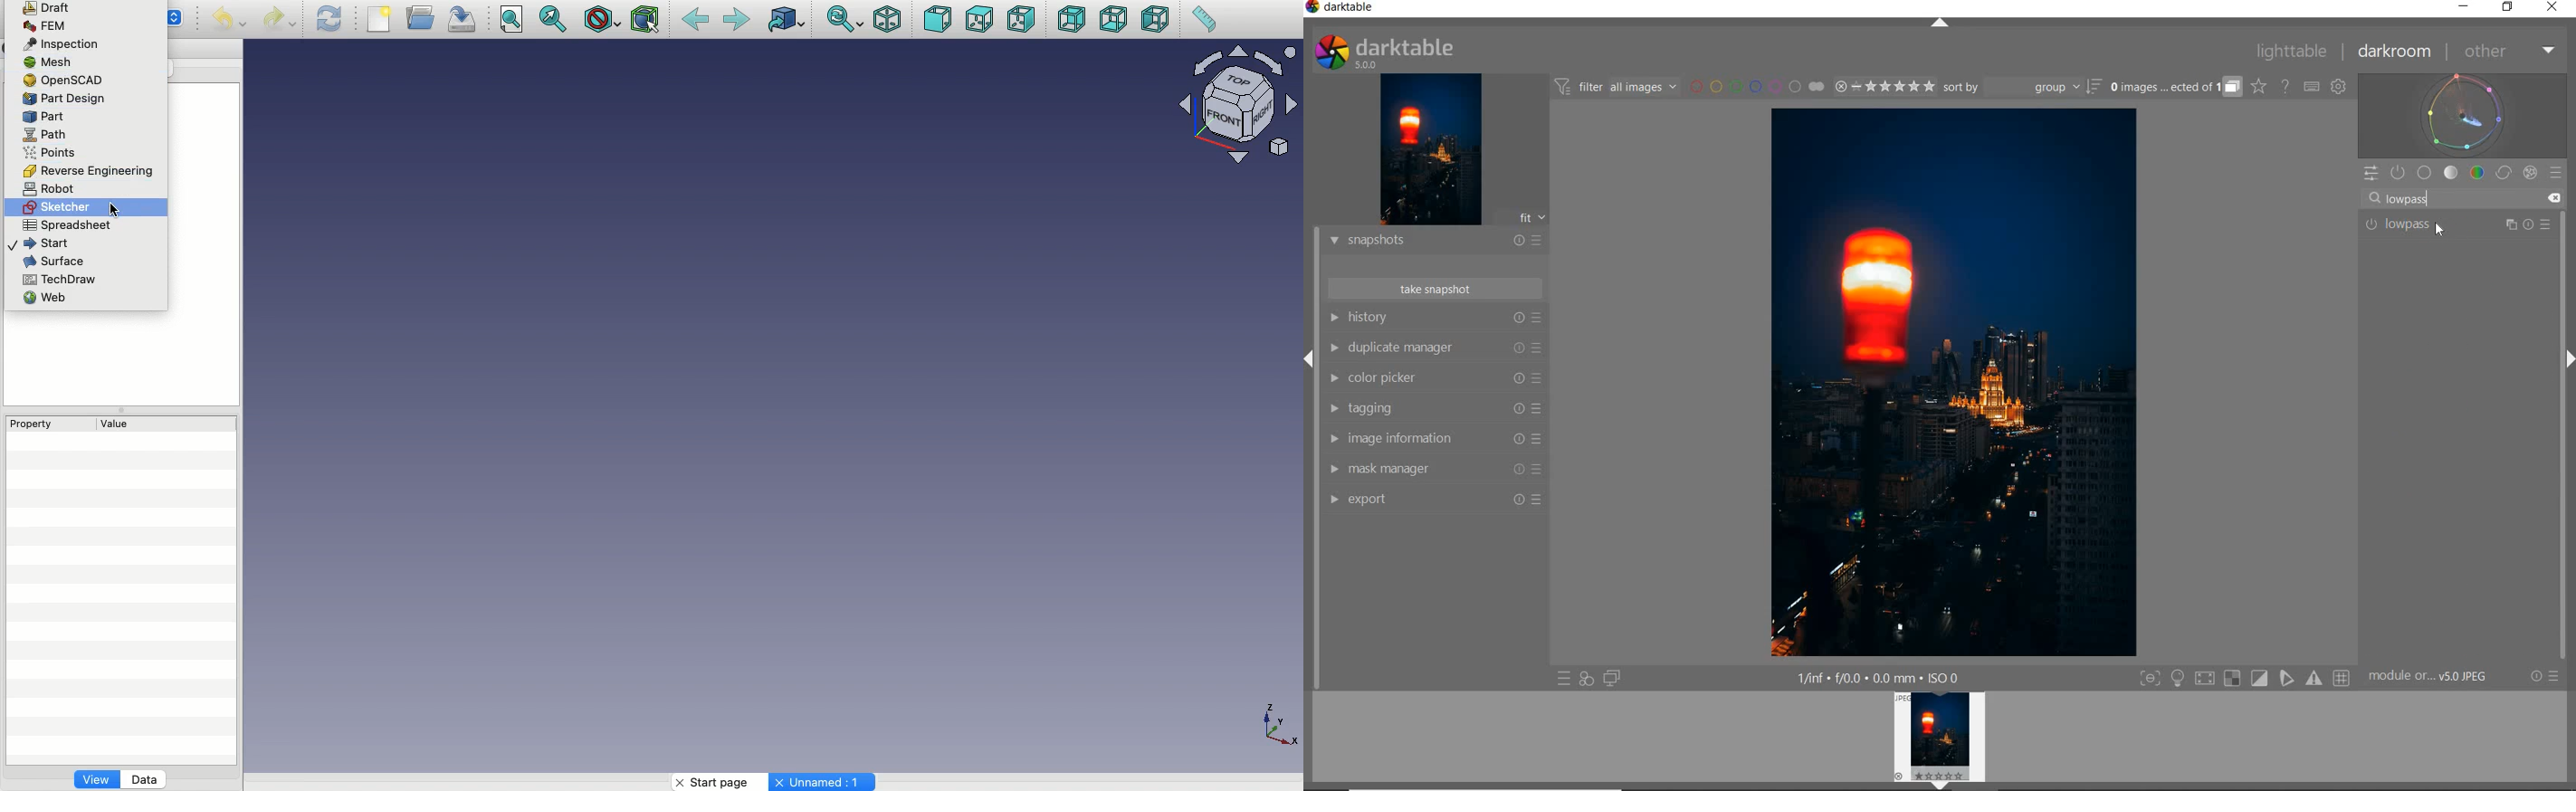 The height and width of the screenshot is (812, 2576). Describe the element at coordinates (2569, 430) in the screenshot. I see `SCROLLBAR` at that location.